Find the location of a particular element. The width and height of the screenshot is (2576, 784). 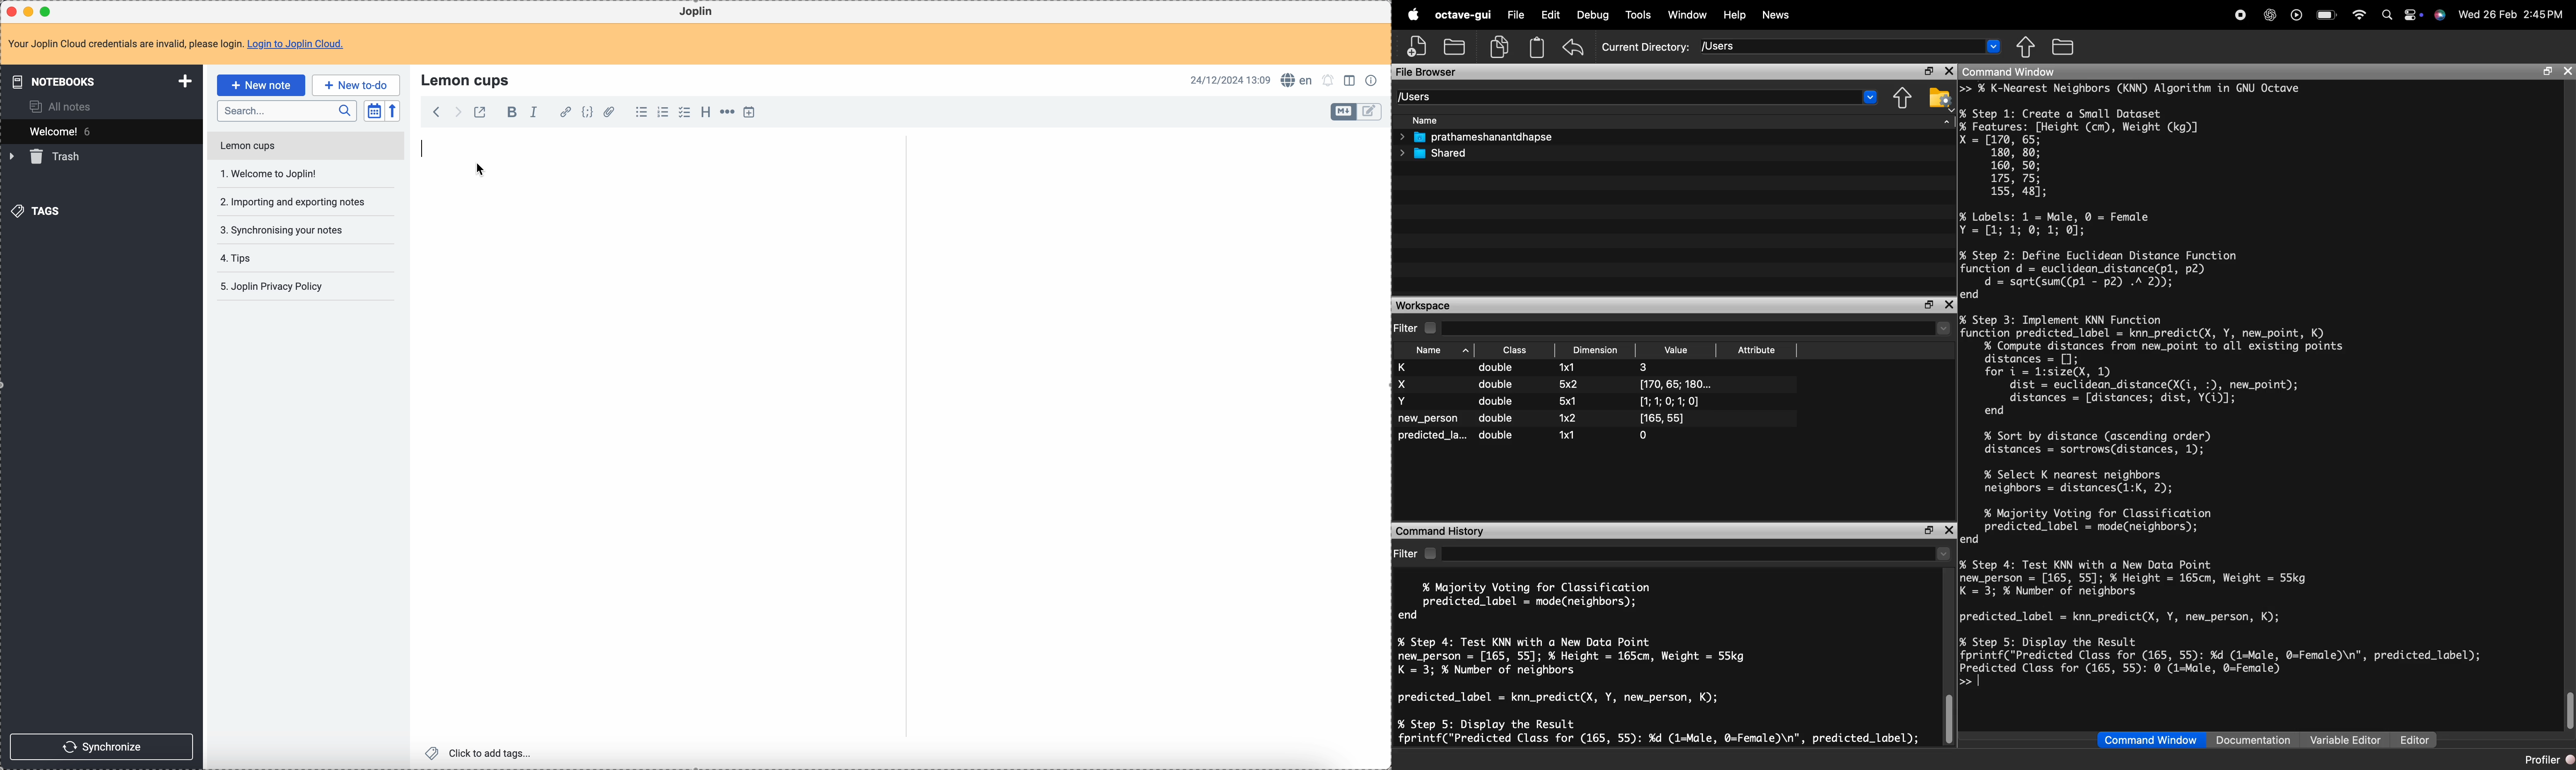

I
Command History is located at coordinates (1446, 528).